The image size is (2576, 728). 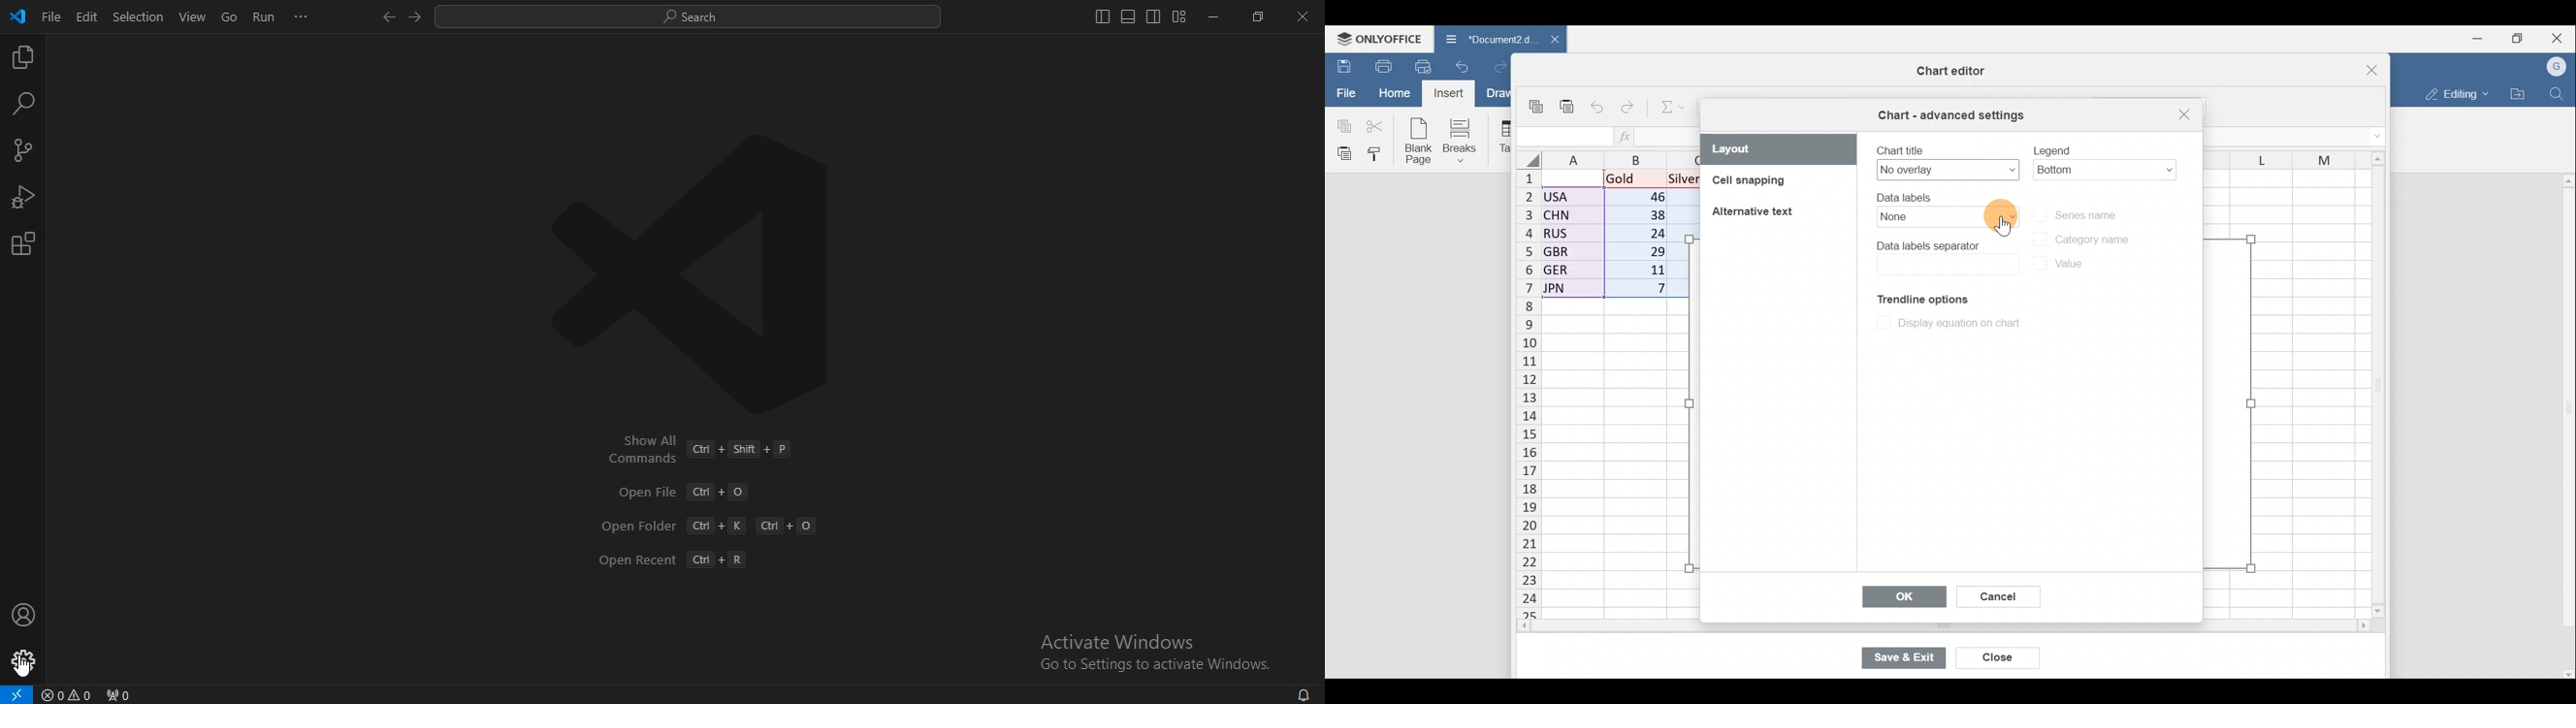 What do you see at coordinates (2002, 213) in the screenshot?
I see `Cursor on data labels` at bounding box center [2002, 213].